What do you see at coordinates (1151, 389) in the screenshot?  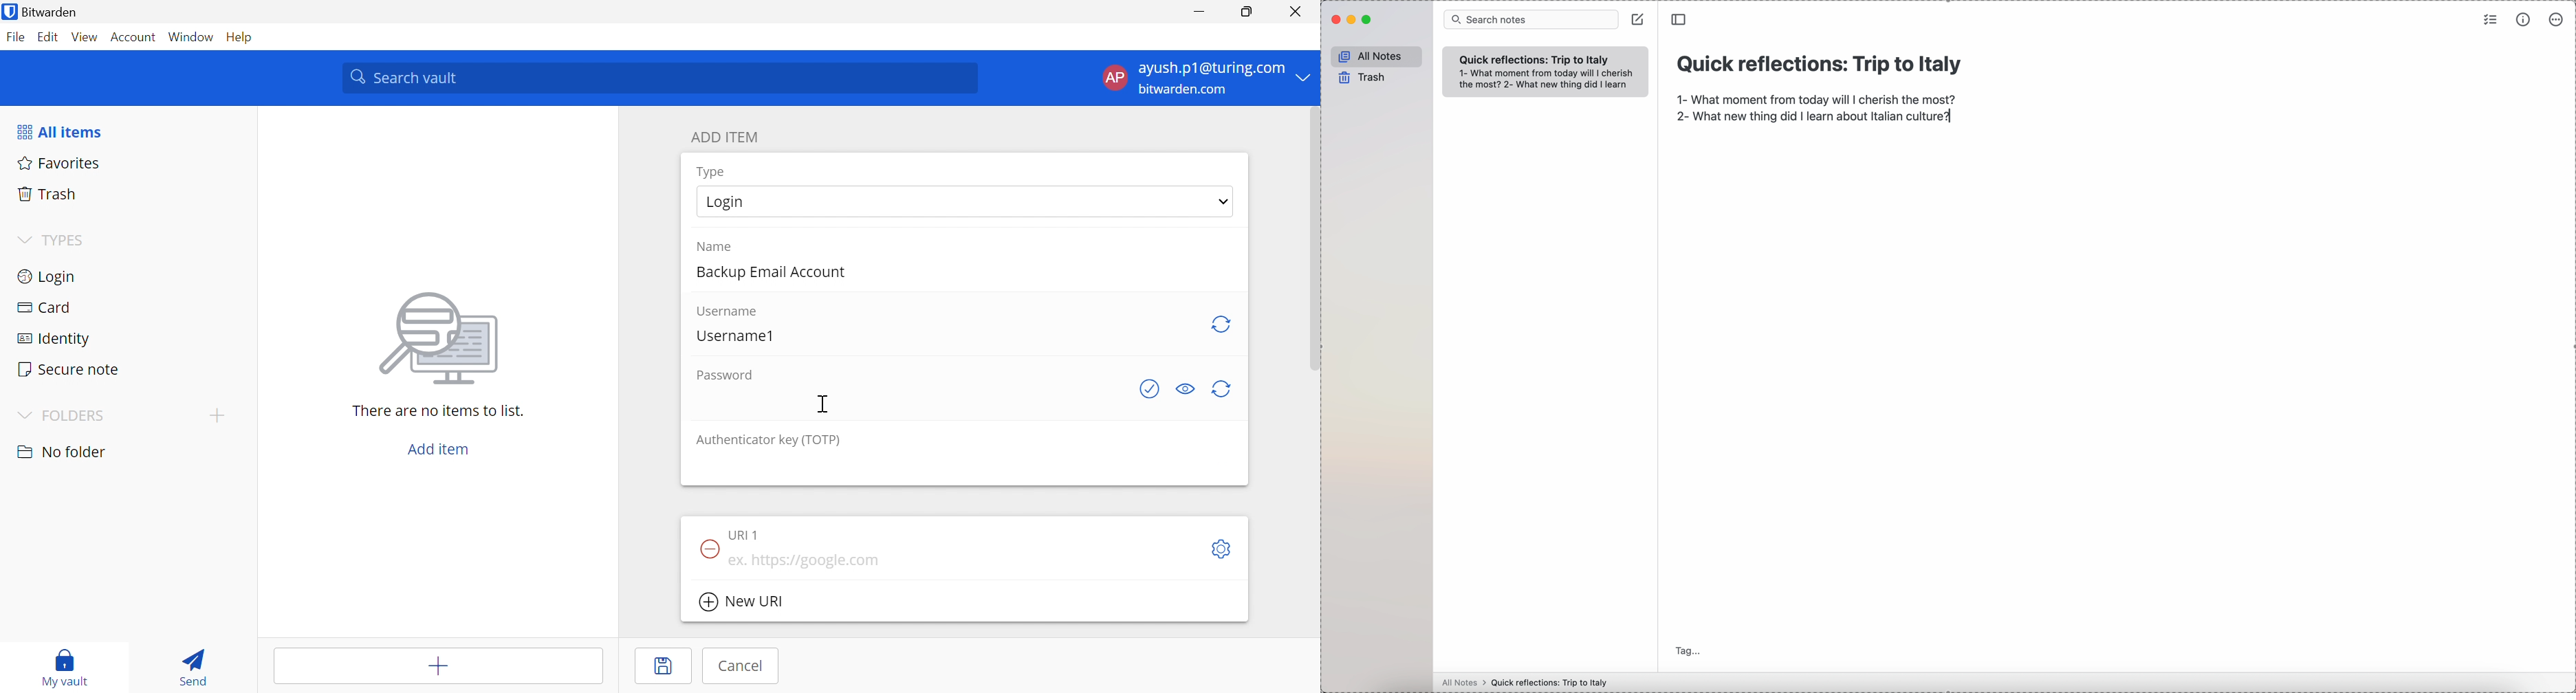 I see `Check if password has been exposed` at bounding box center [1151, 389].